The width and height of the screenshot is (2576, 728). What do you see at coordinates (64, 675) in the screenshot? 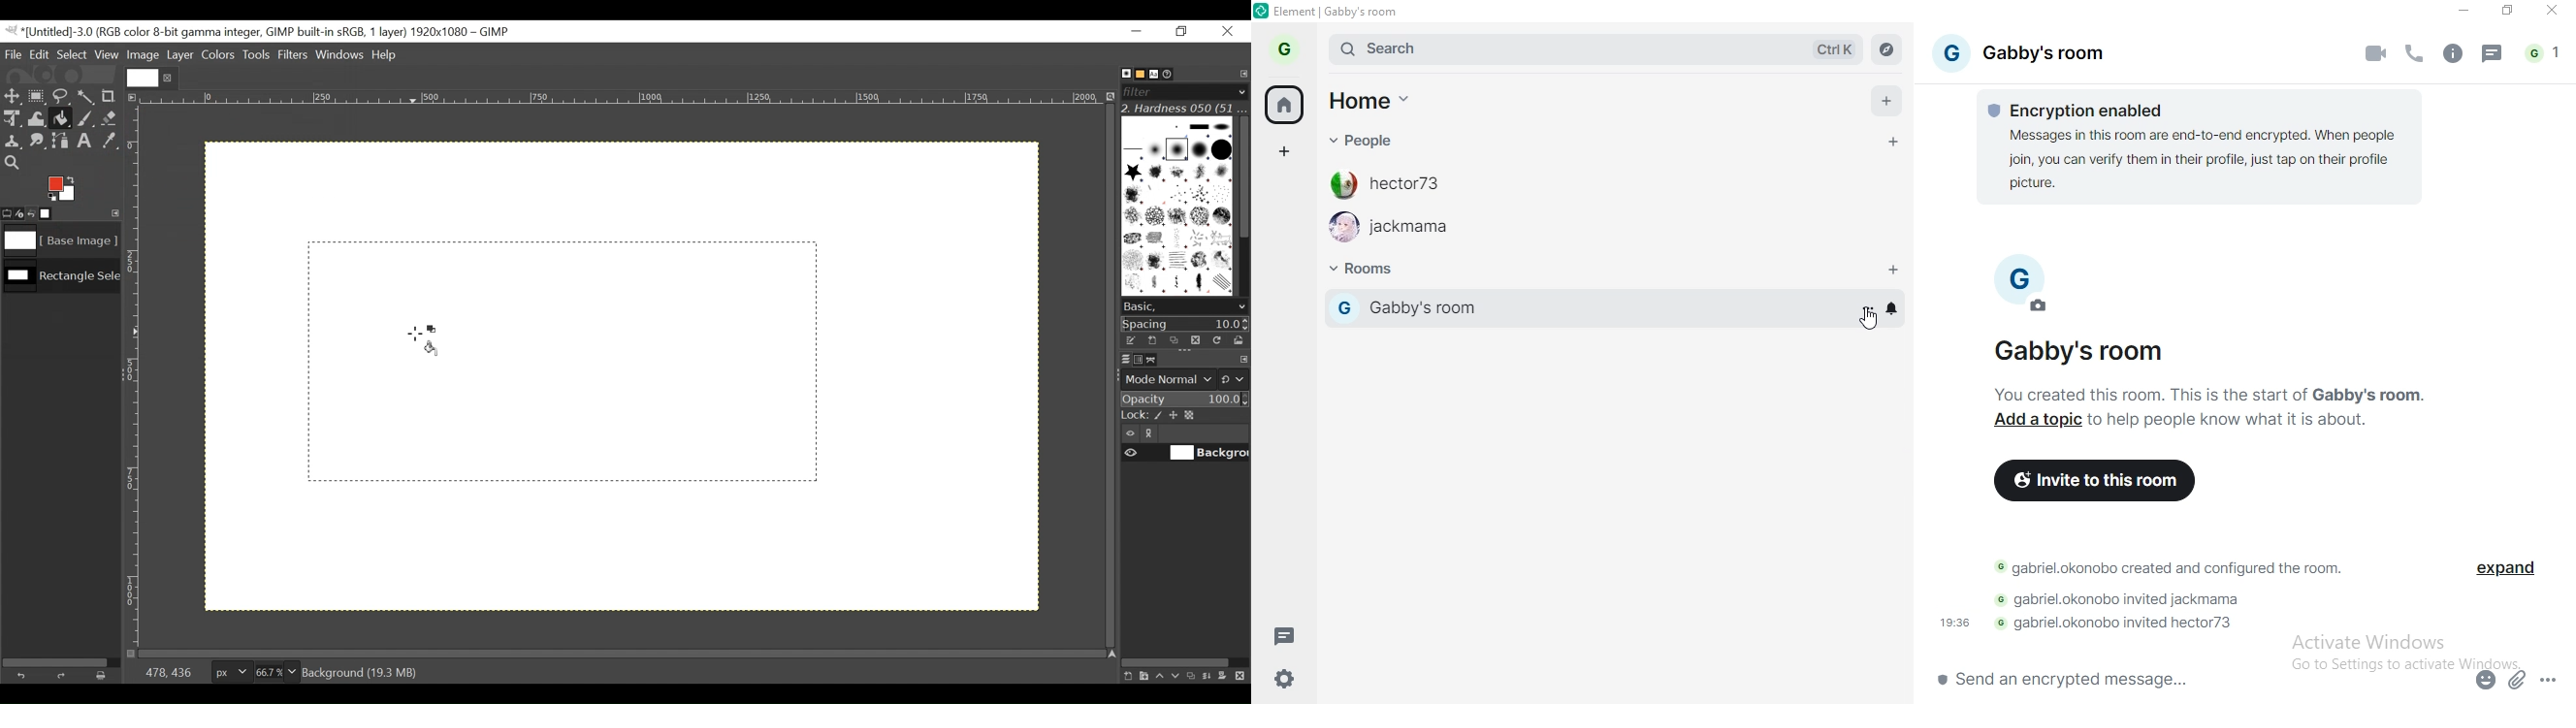
I see `Redo` at bounding box center [64, 675].